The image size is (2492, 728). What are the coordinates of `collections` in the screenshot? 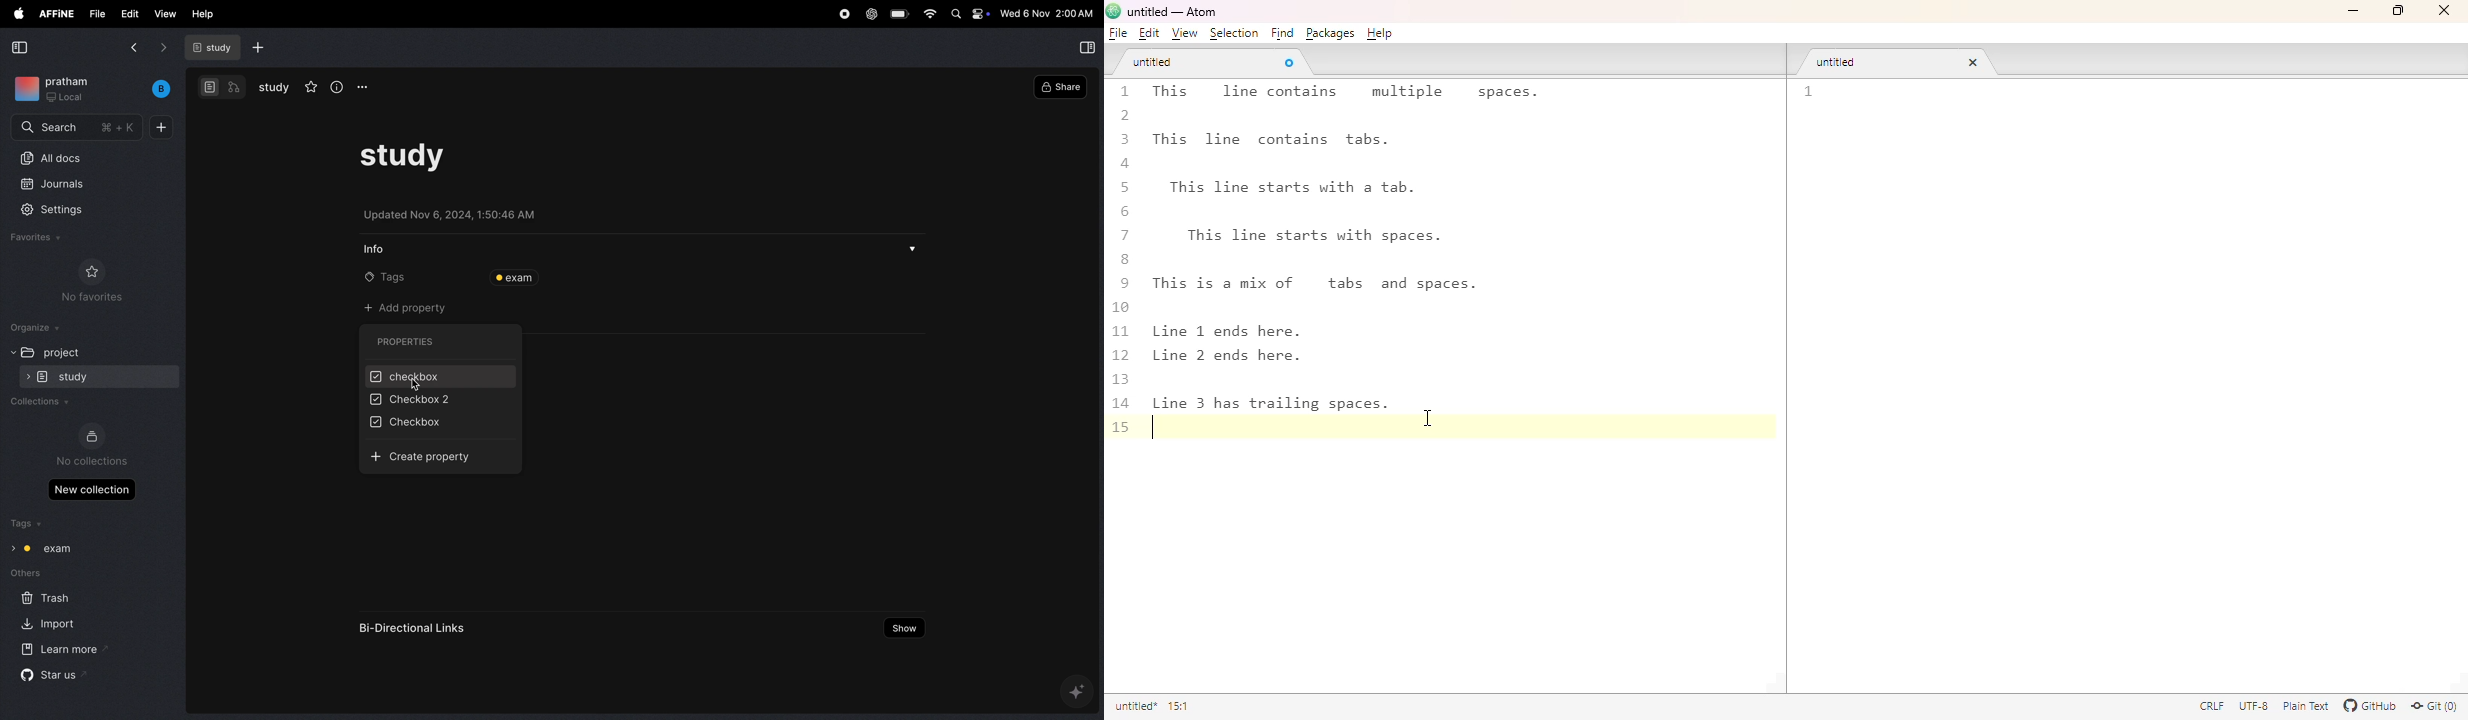 It's located at (42, 403).